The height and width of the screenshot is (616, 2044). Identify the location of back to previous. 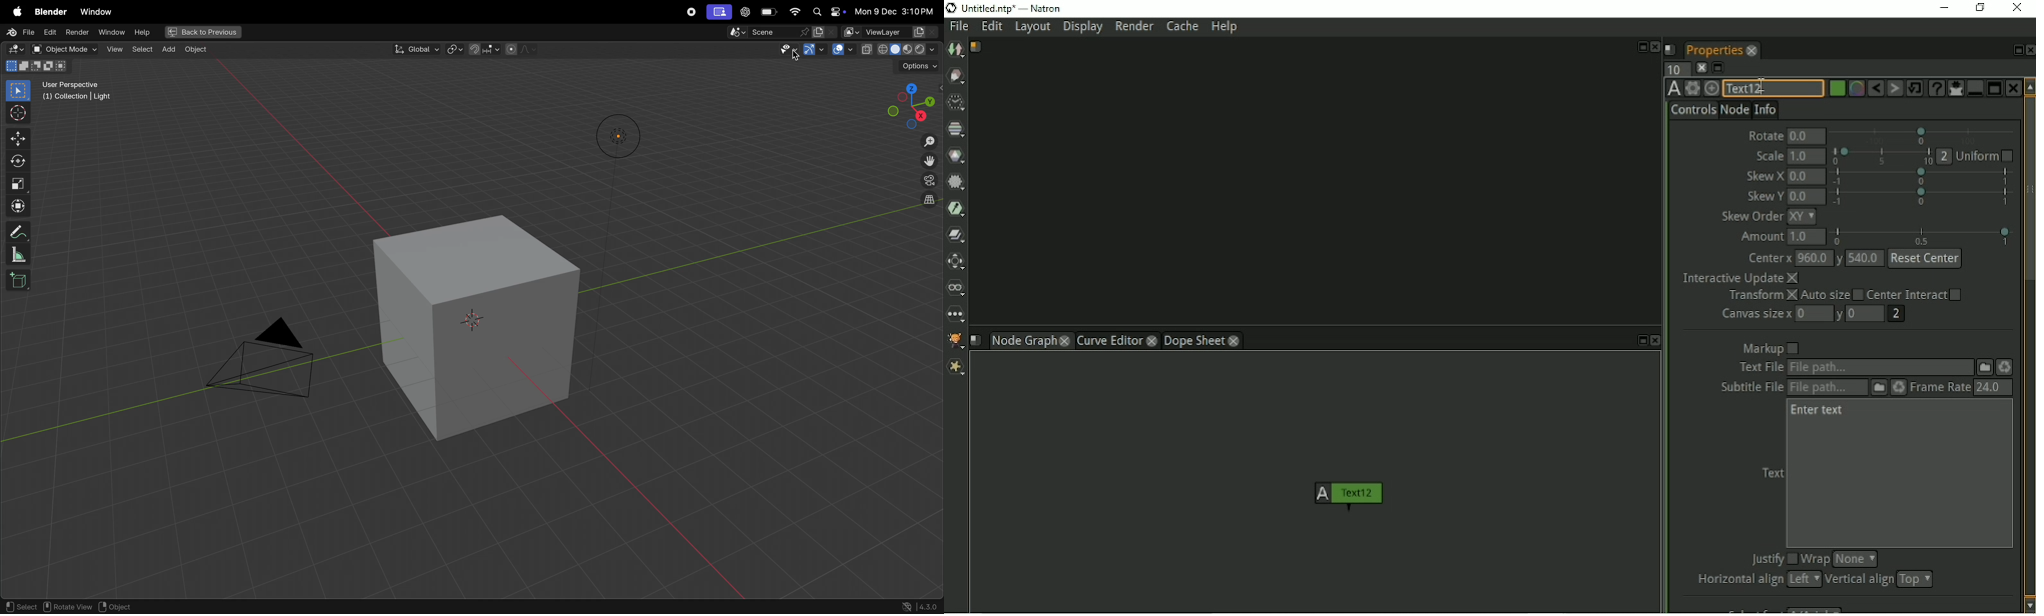
(203, 32).